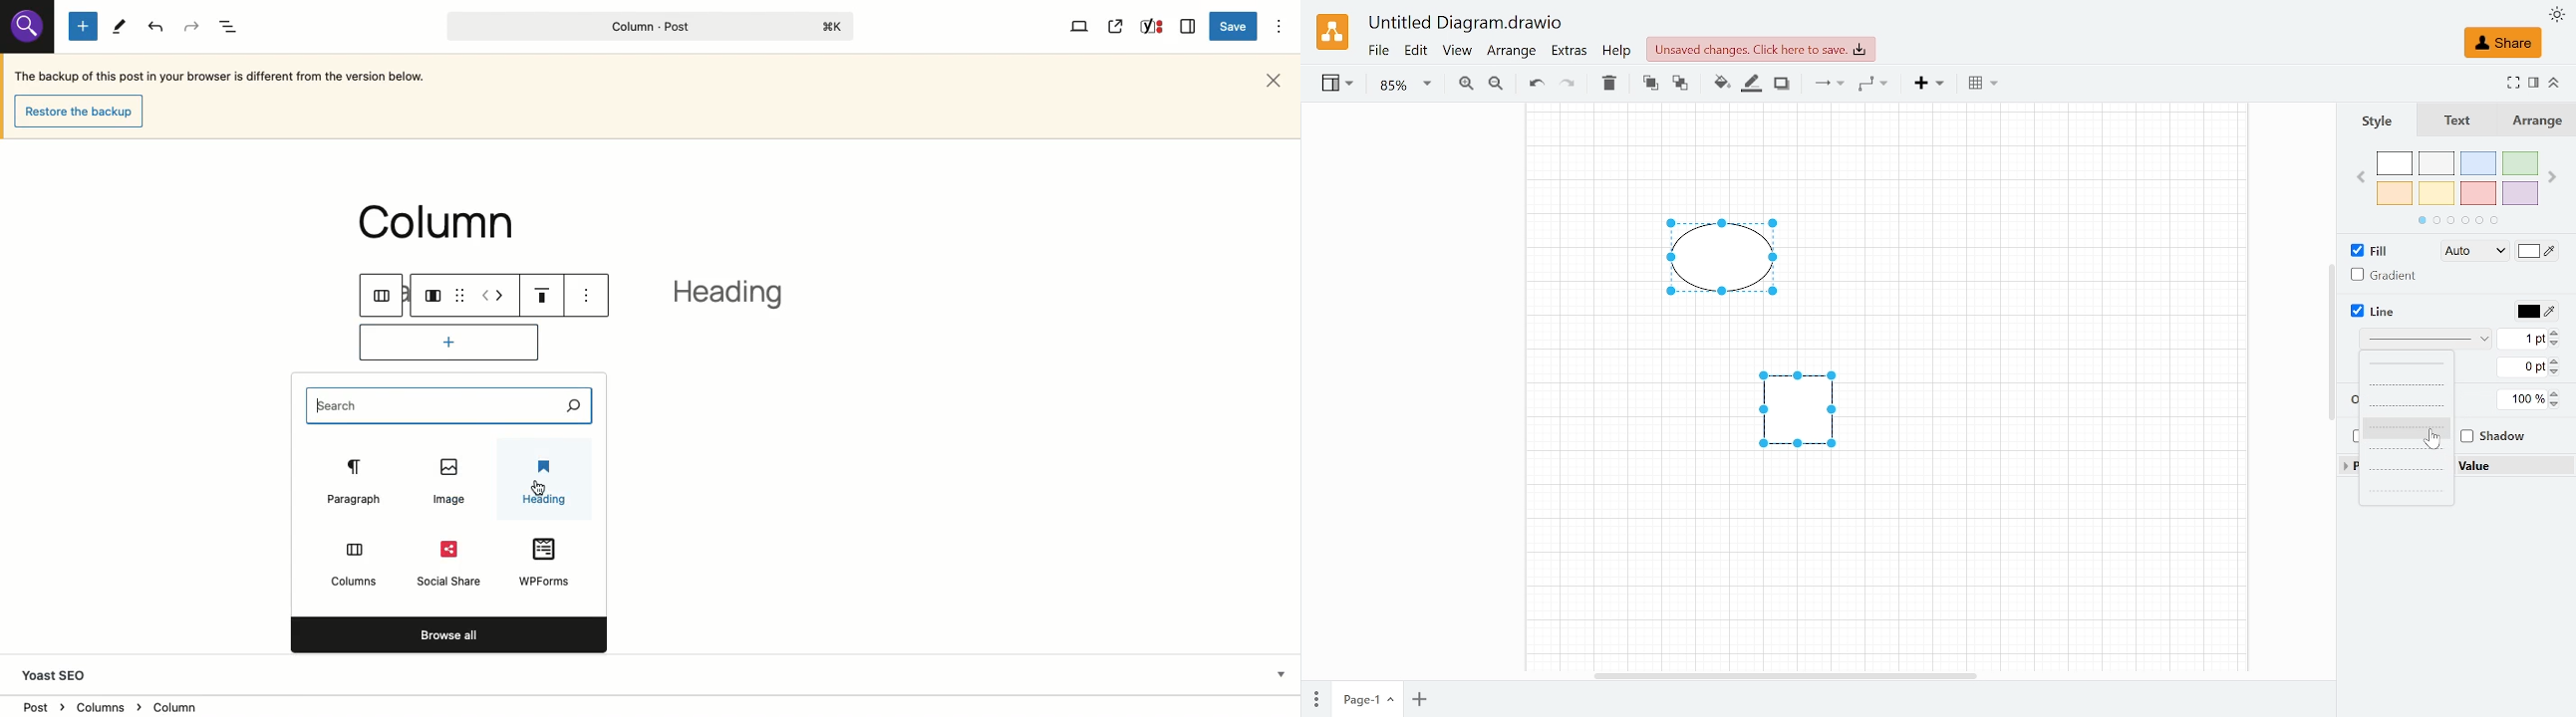 This screenshot has height=728, width=2576. What do you see at coordinates (448, 482) in the screenshot?
I see `Image` at bounding box center [448, 482].